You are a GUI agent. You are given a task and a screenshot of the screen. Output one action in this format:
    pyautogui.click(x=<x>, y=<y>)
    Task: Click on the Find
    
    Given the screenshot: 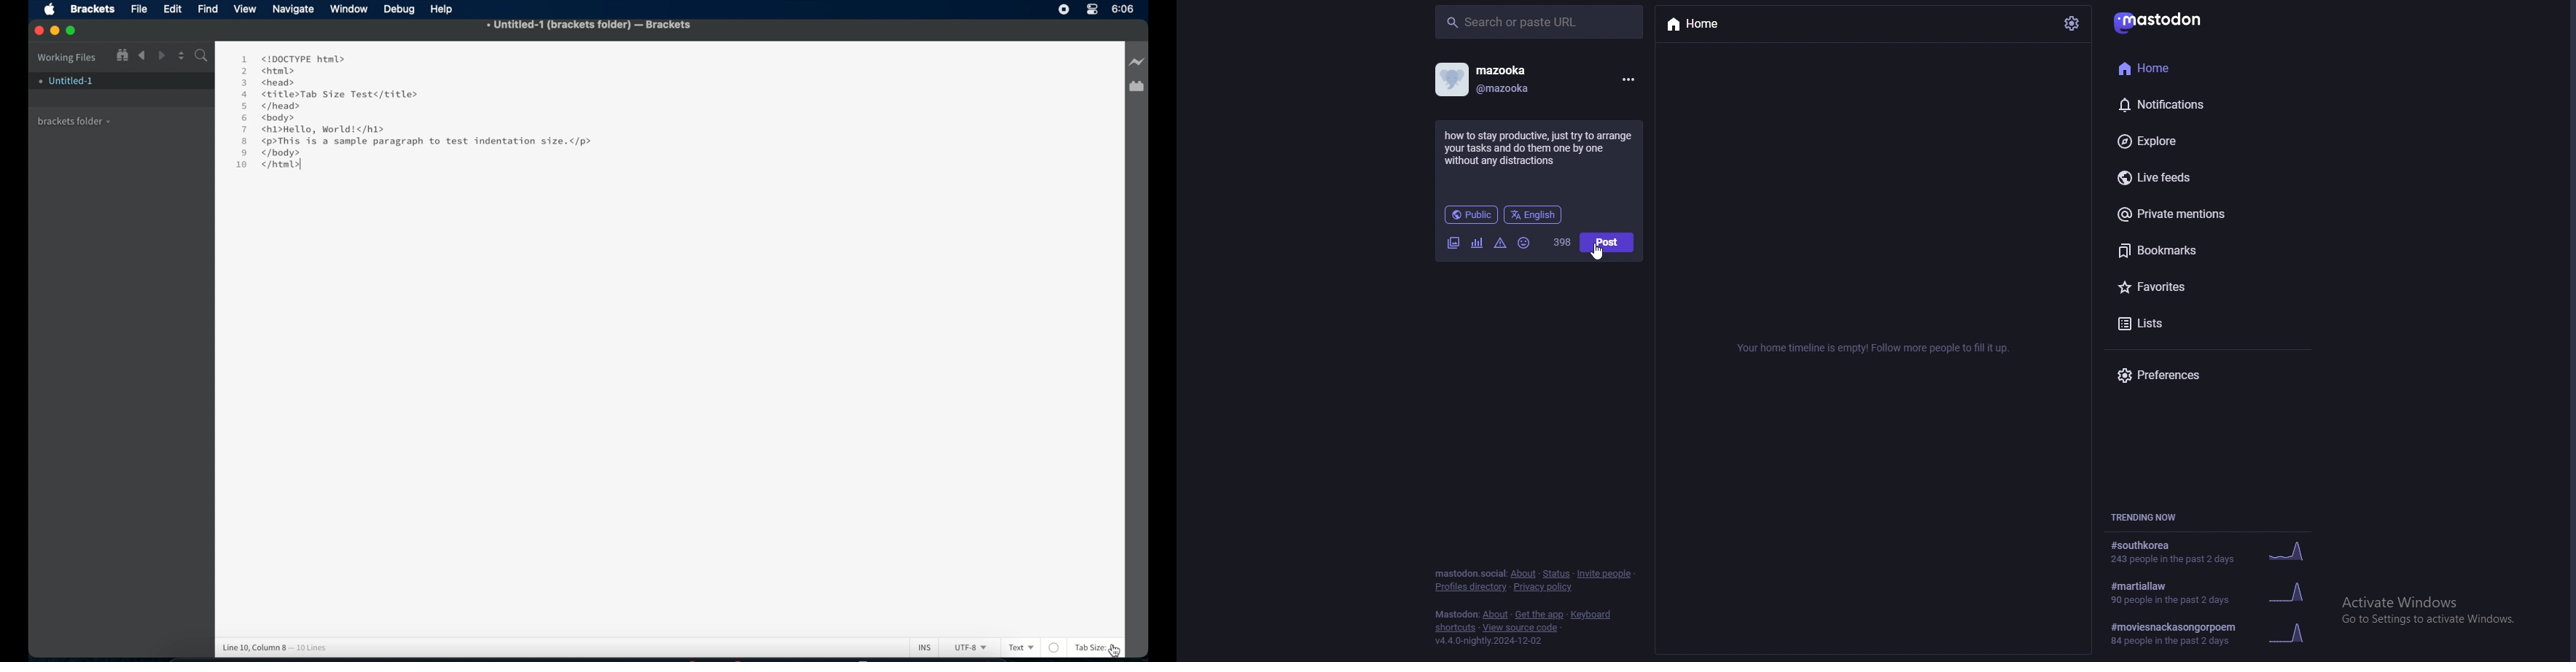 What is the action you would take?
    pyautogui.click(x=208, y=8)
    